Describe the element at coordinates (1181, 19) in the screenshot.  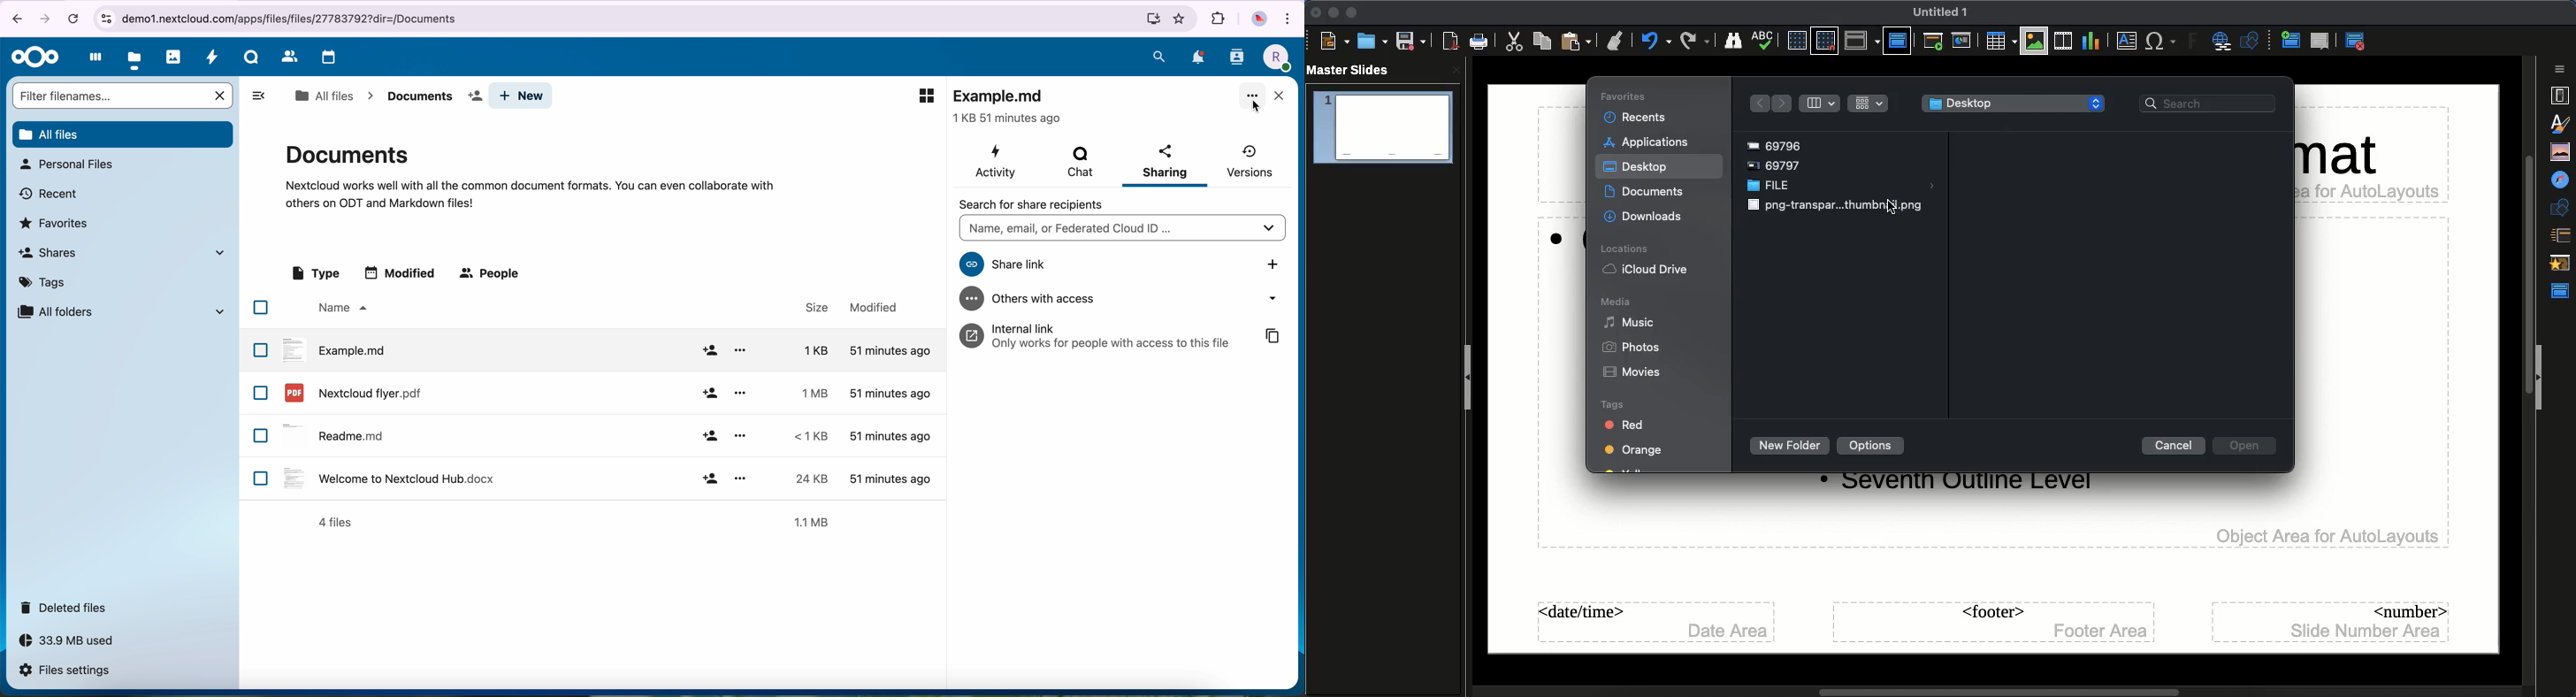
I see `favorites` at that location.